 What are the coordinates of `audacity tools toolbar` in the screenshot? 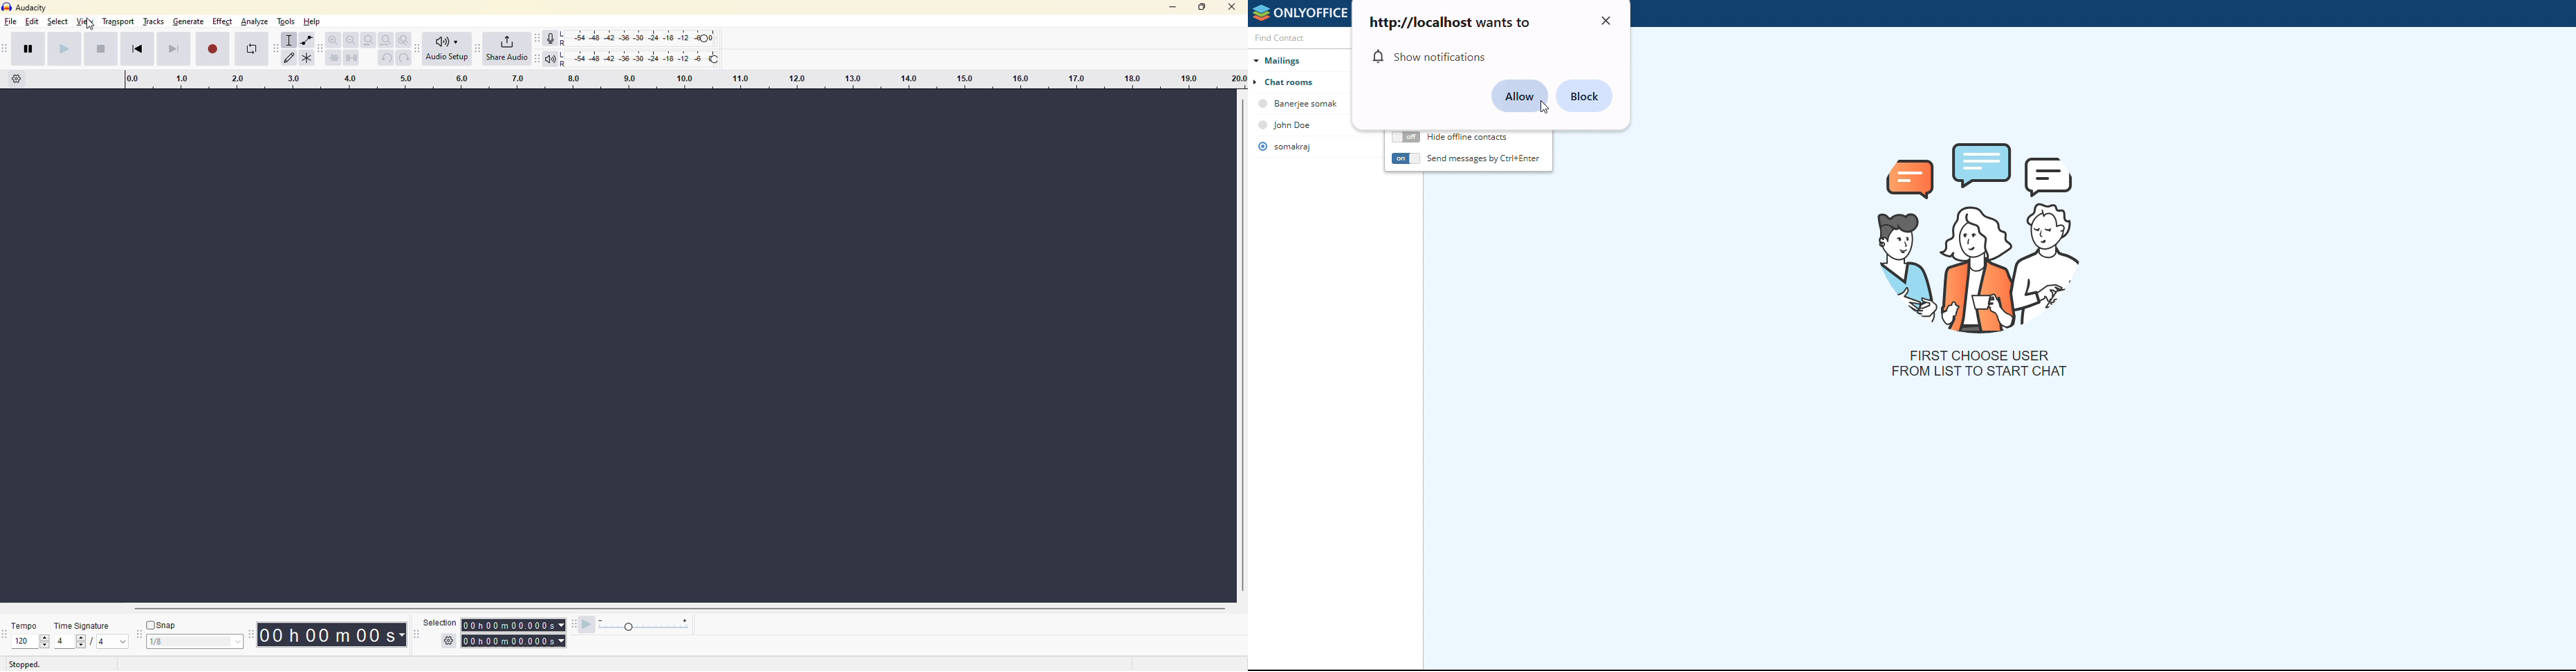 It's located at (250, 635).